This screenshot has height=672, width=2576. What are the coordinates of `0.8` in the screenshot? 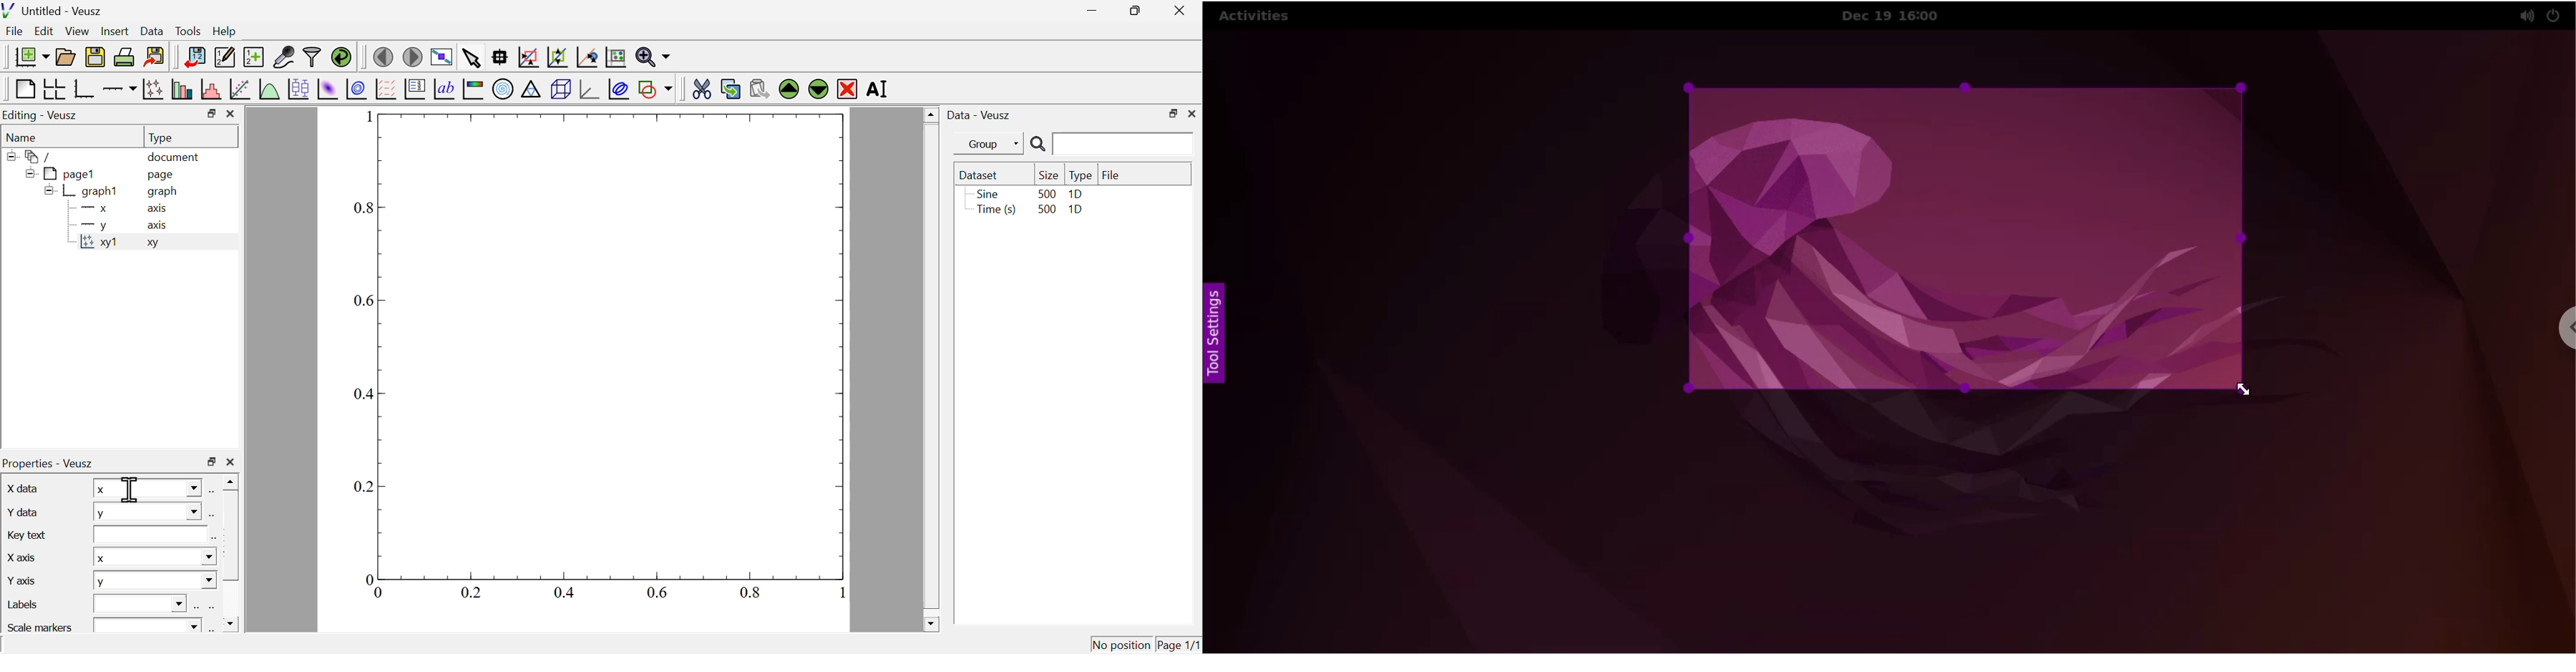 It's located at (752, 592).